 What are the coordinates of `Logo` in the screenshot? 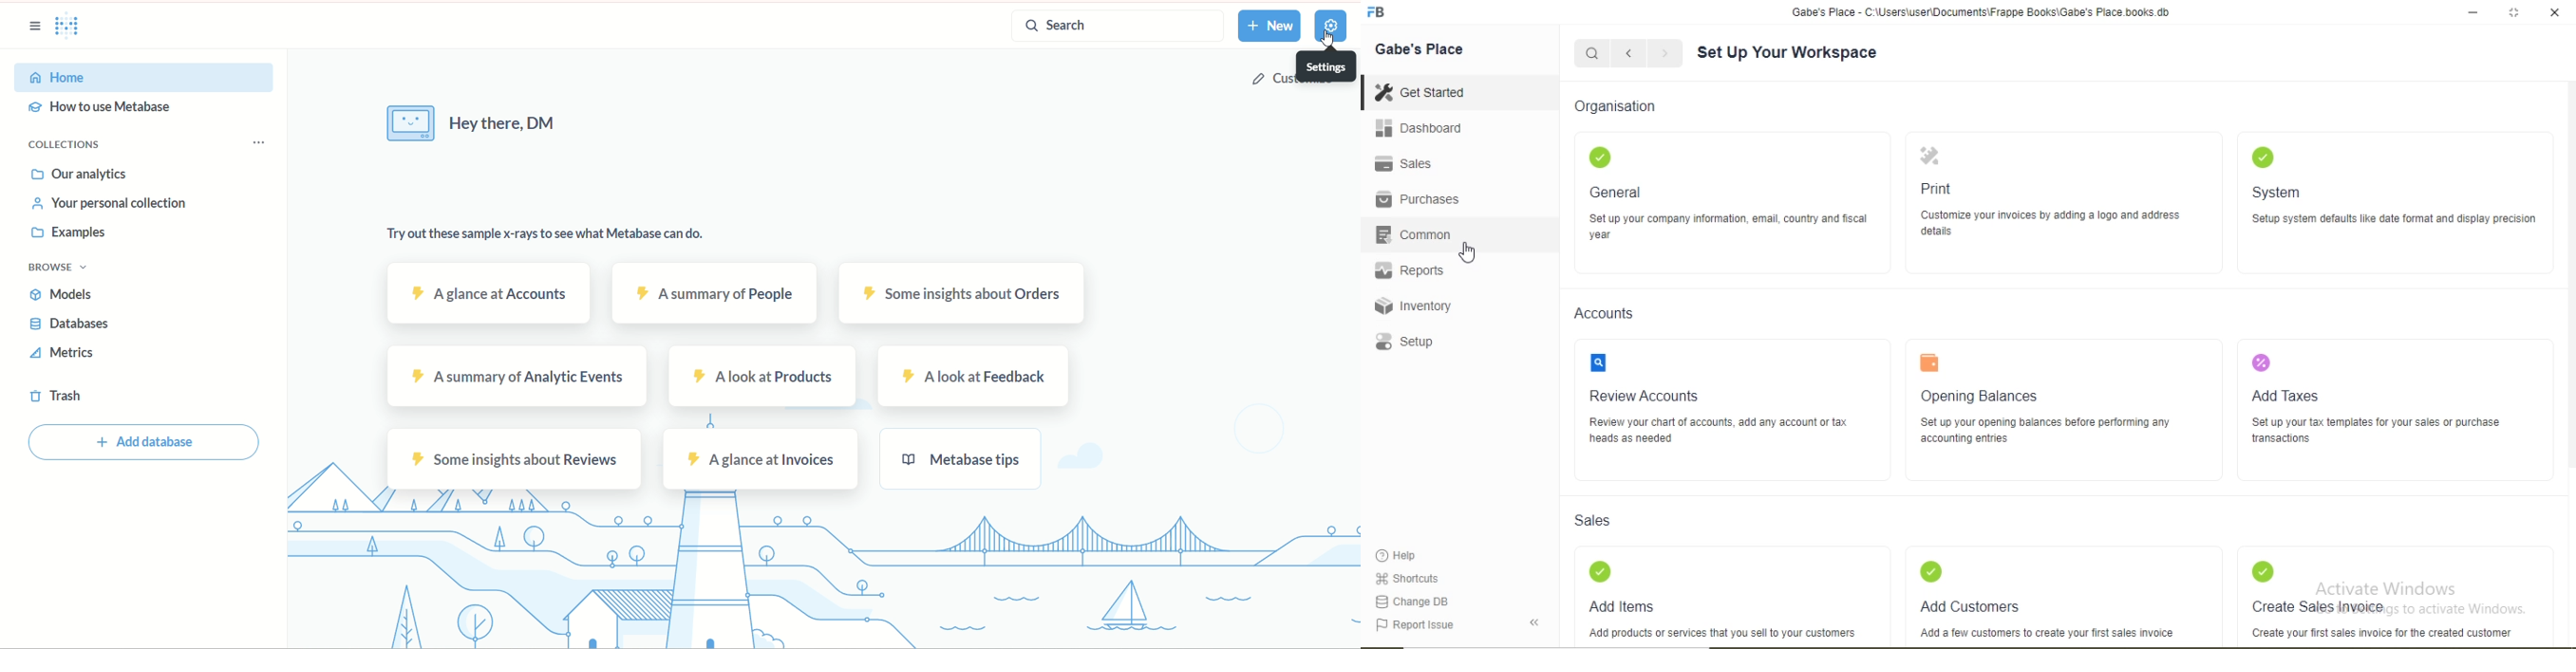 It's located at (2263, 570).